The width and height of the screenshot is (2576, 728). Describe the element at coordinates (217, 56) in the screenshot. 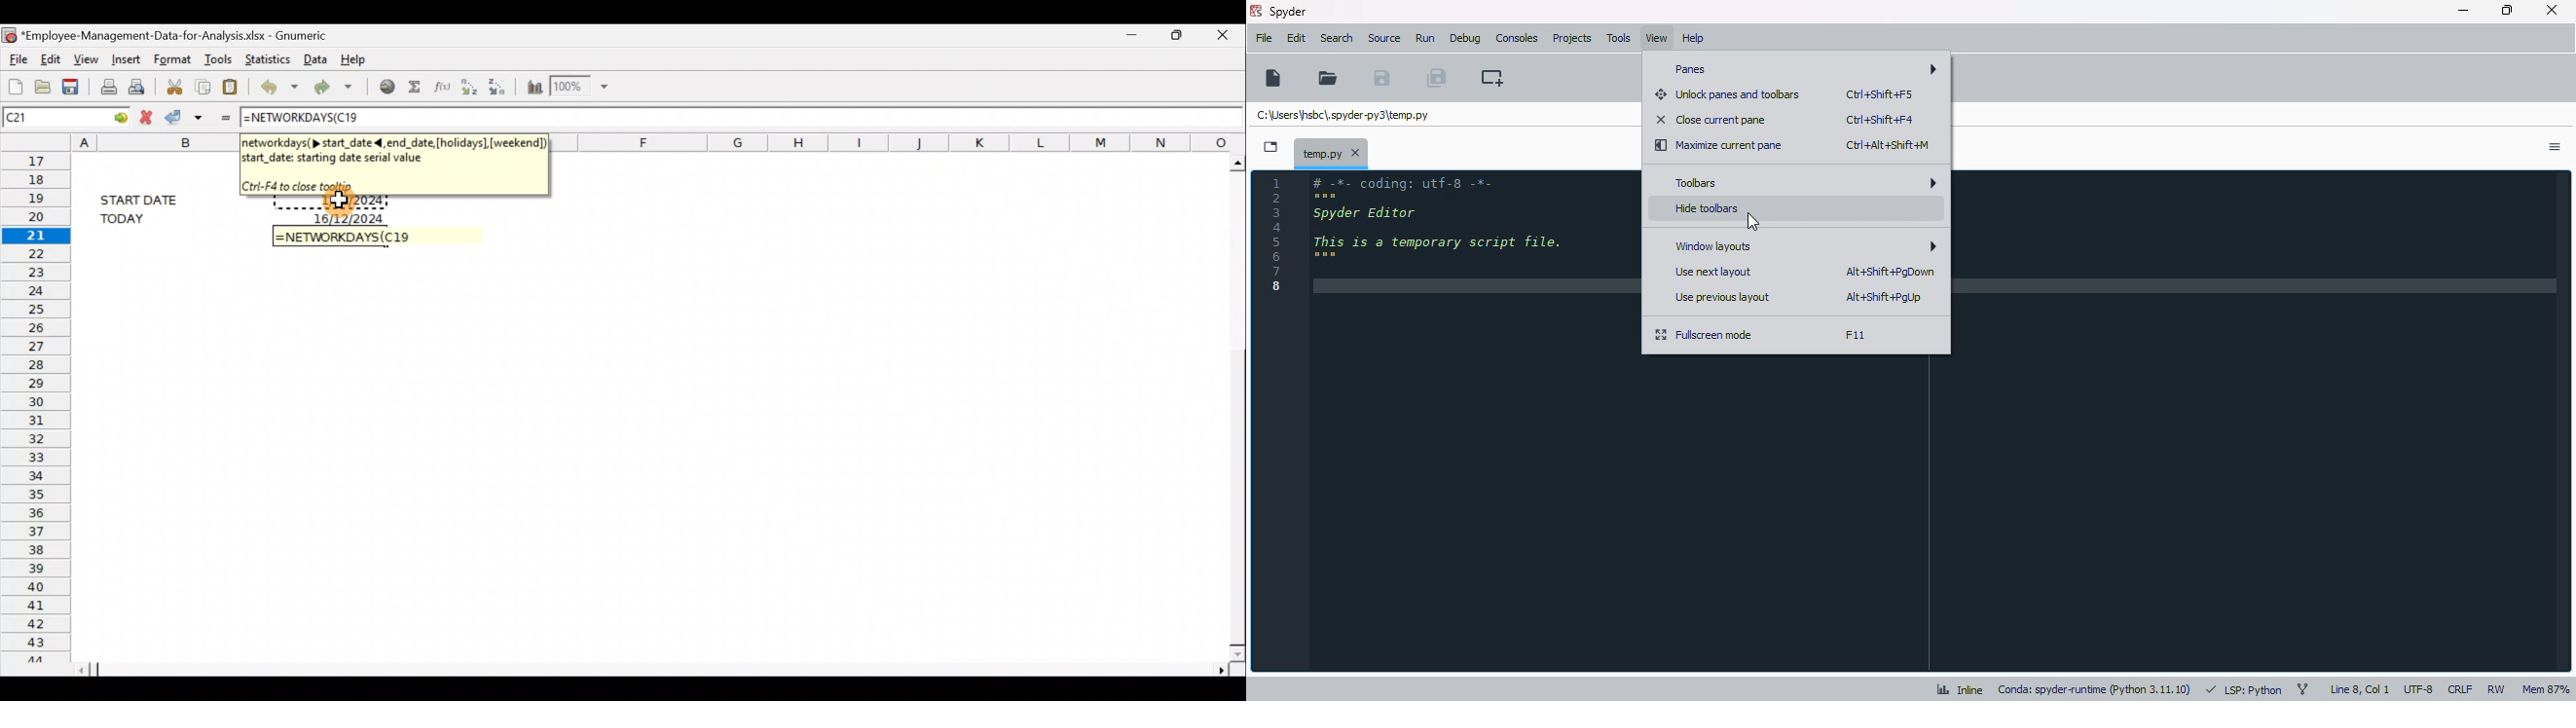

I see `Tools` at that location.